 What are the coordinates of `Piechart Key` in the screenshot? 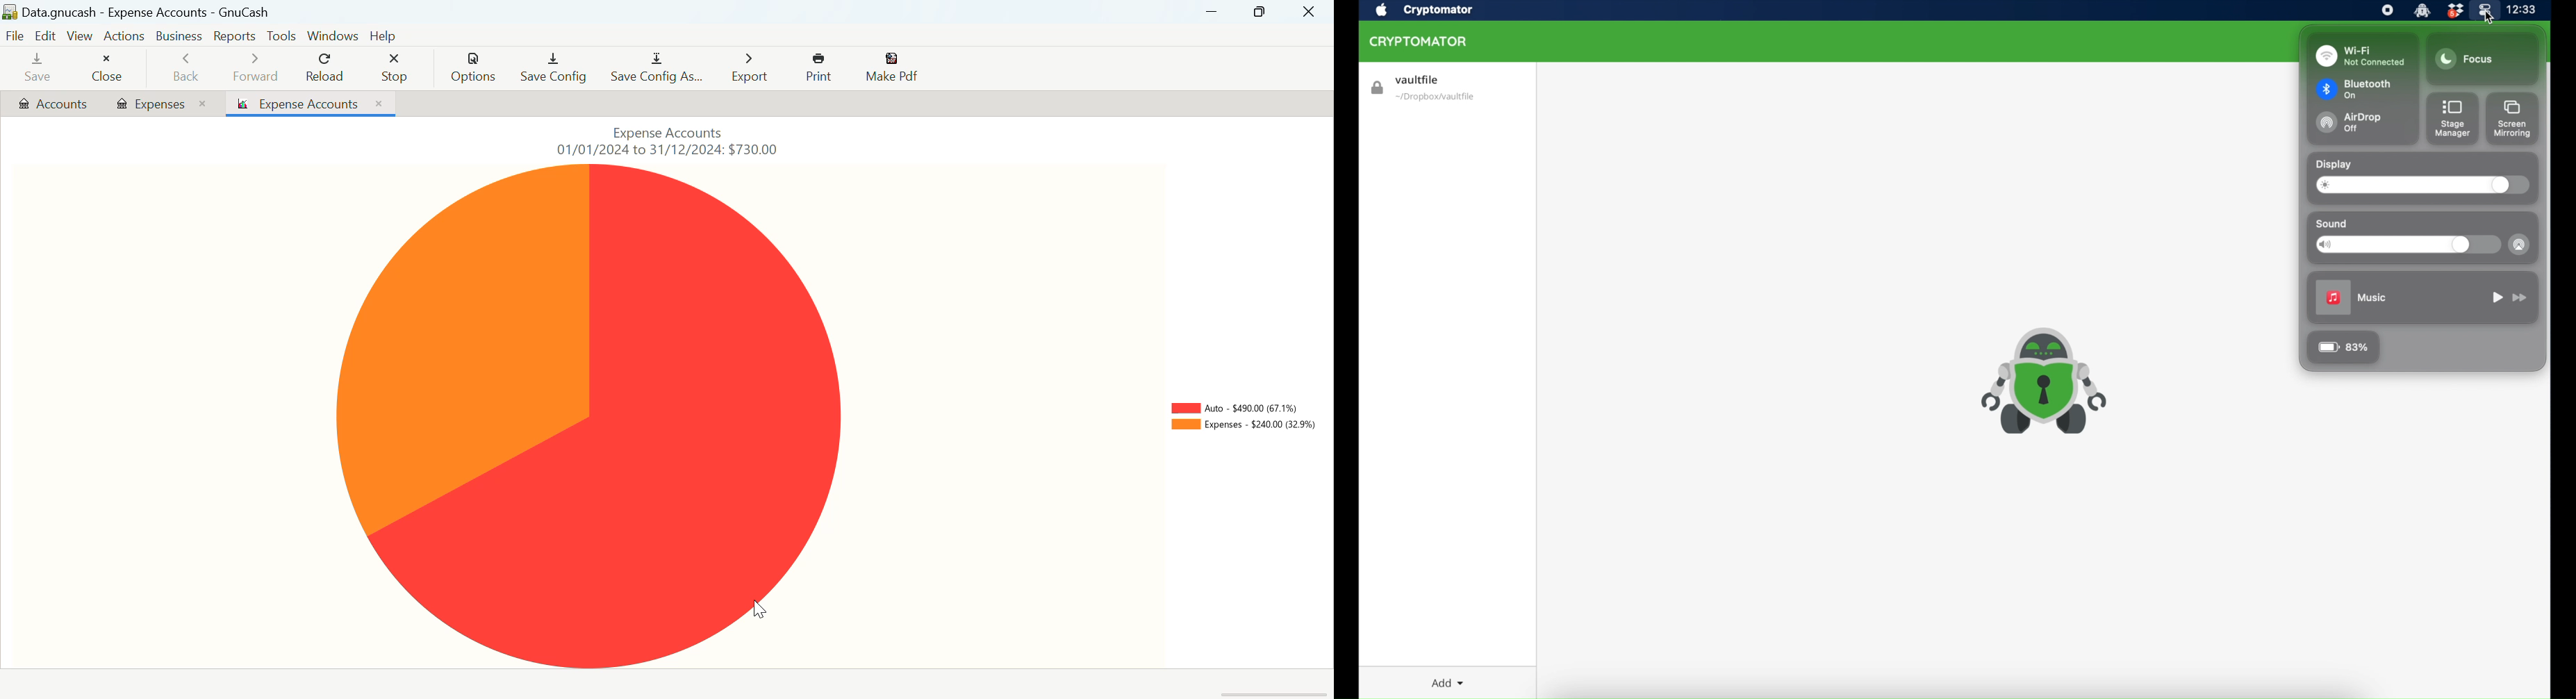 It's located at (1243, 420).